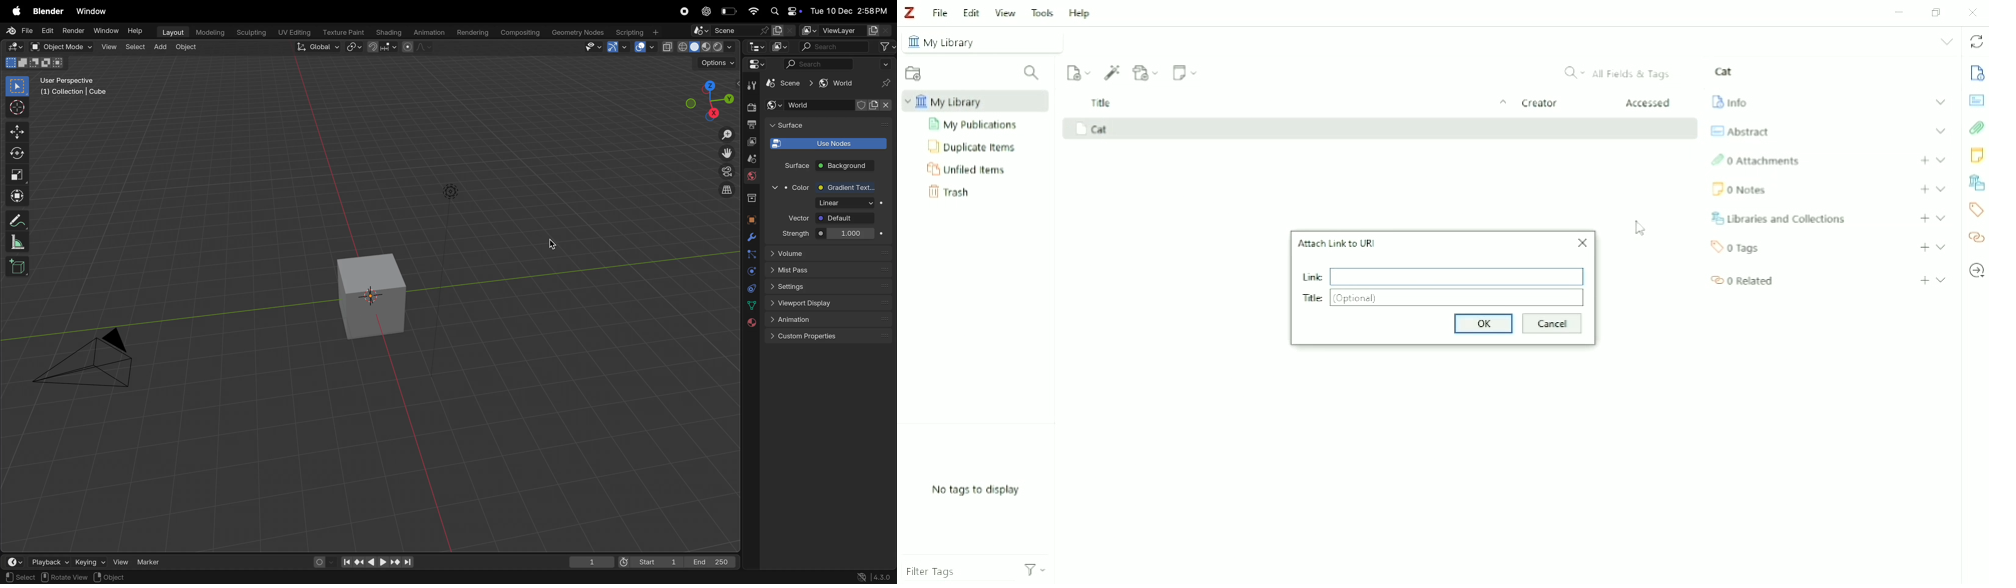 The height and width of the screenshot is (588, 2016). What do you see at coordinates (954, 567) in the screenshot?
I see `Filter Tags` at bounding box center [954, 567].